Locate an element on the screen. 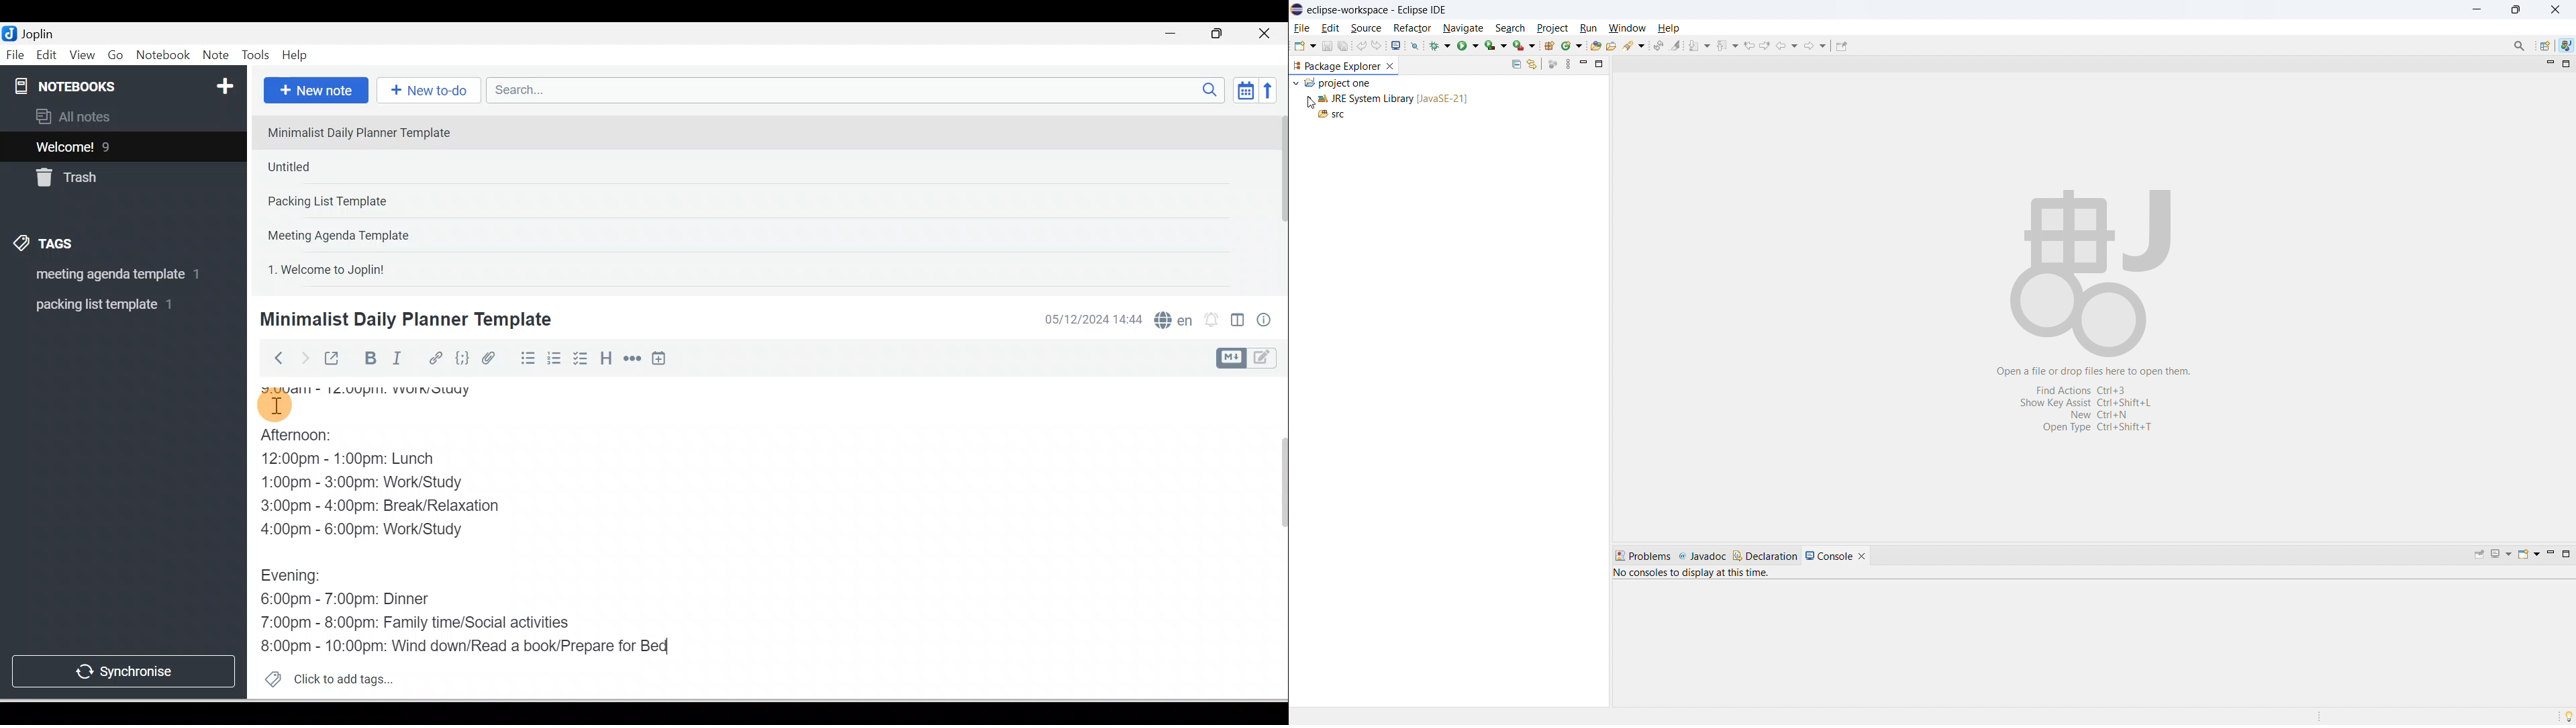  Maximise is located at coordinates (1222, 34).